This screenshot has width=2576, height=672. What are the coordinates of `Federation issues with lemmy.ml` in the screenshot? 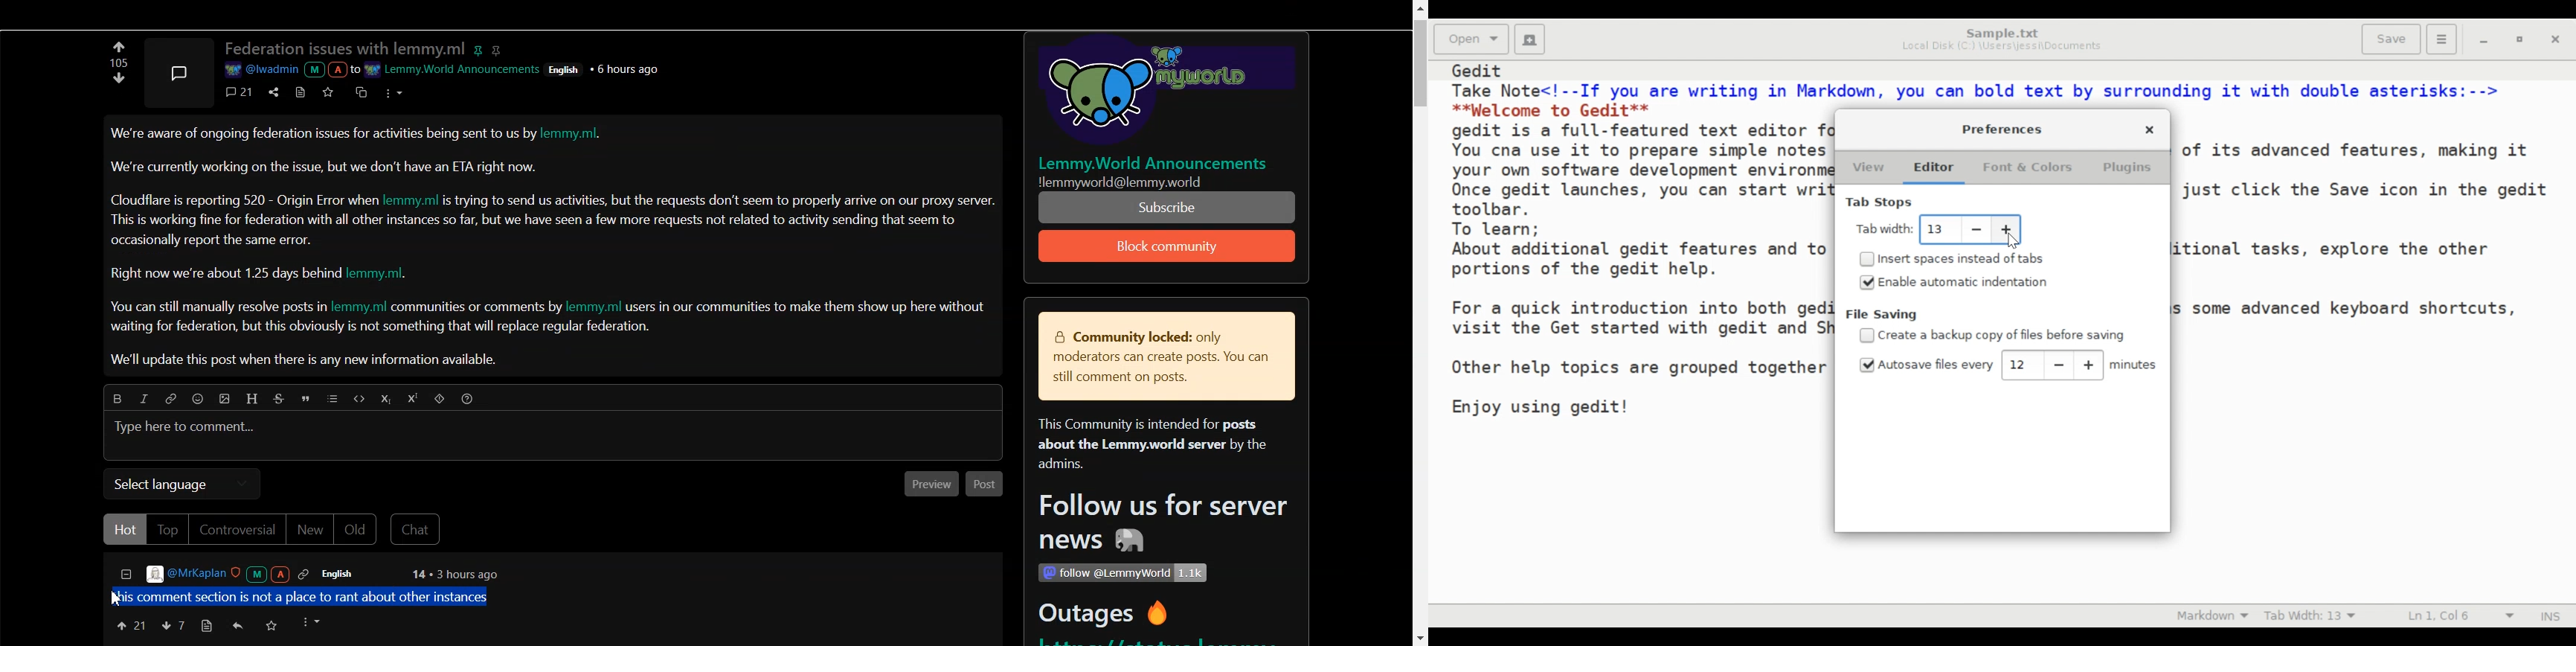 It's located at (345, 49).